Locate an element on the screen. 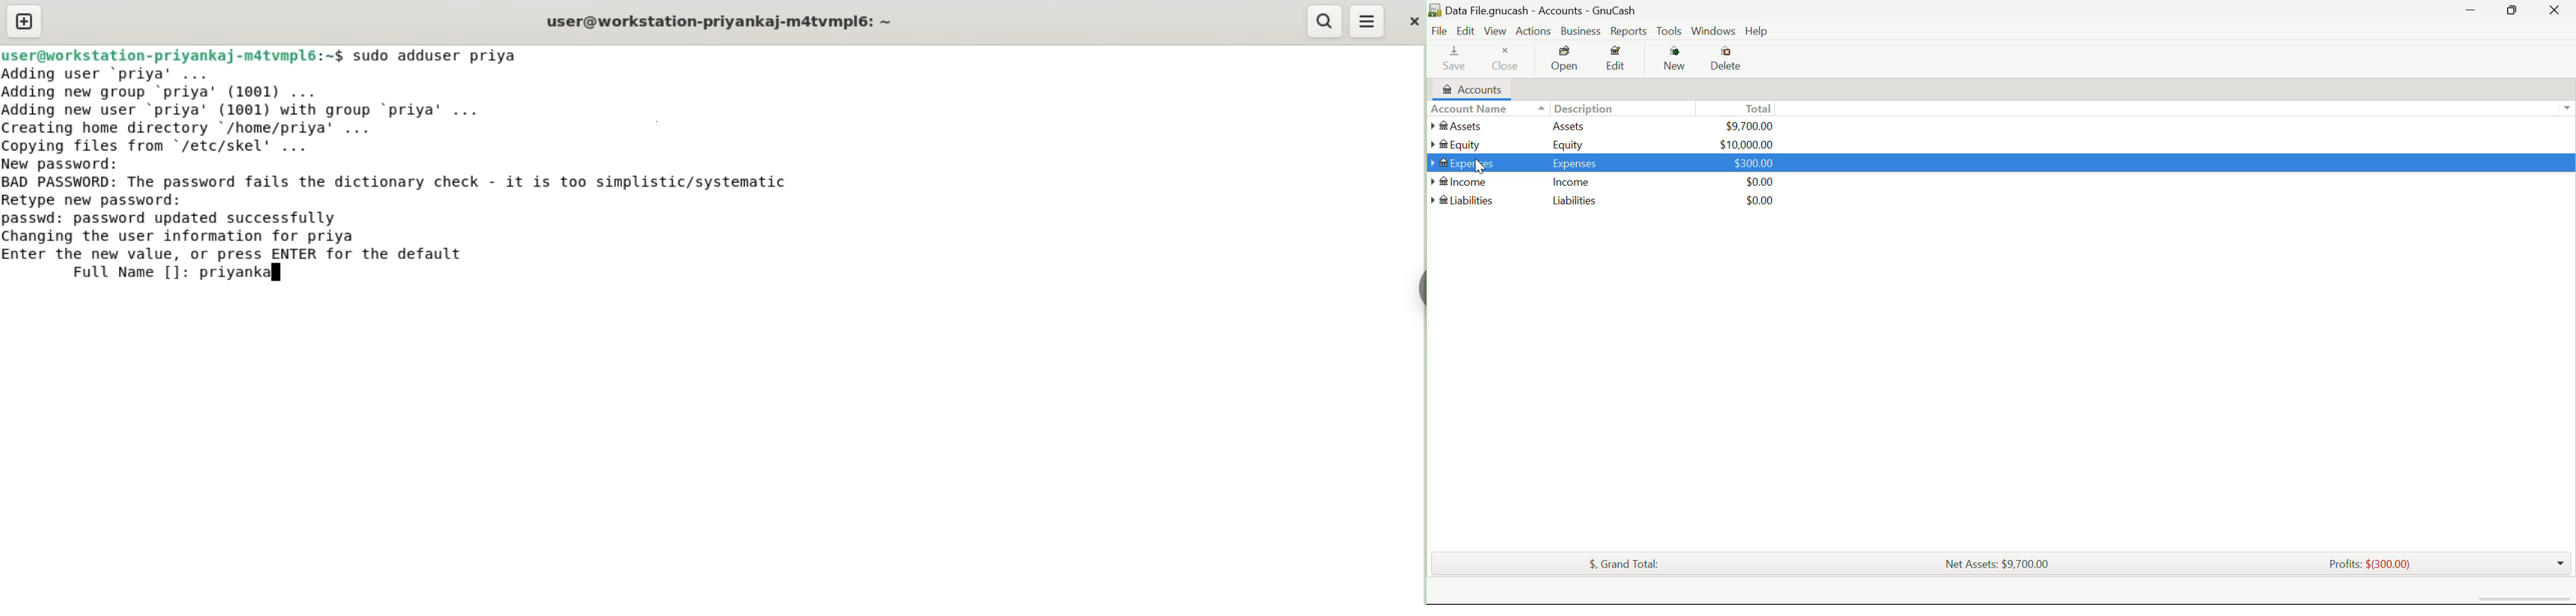 This screenshot has height=616, width=2576. Profits: $(300.00) is located at coordinates (2368, 564).